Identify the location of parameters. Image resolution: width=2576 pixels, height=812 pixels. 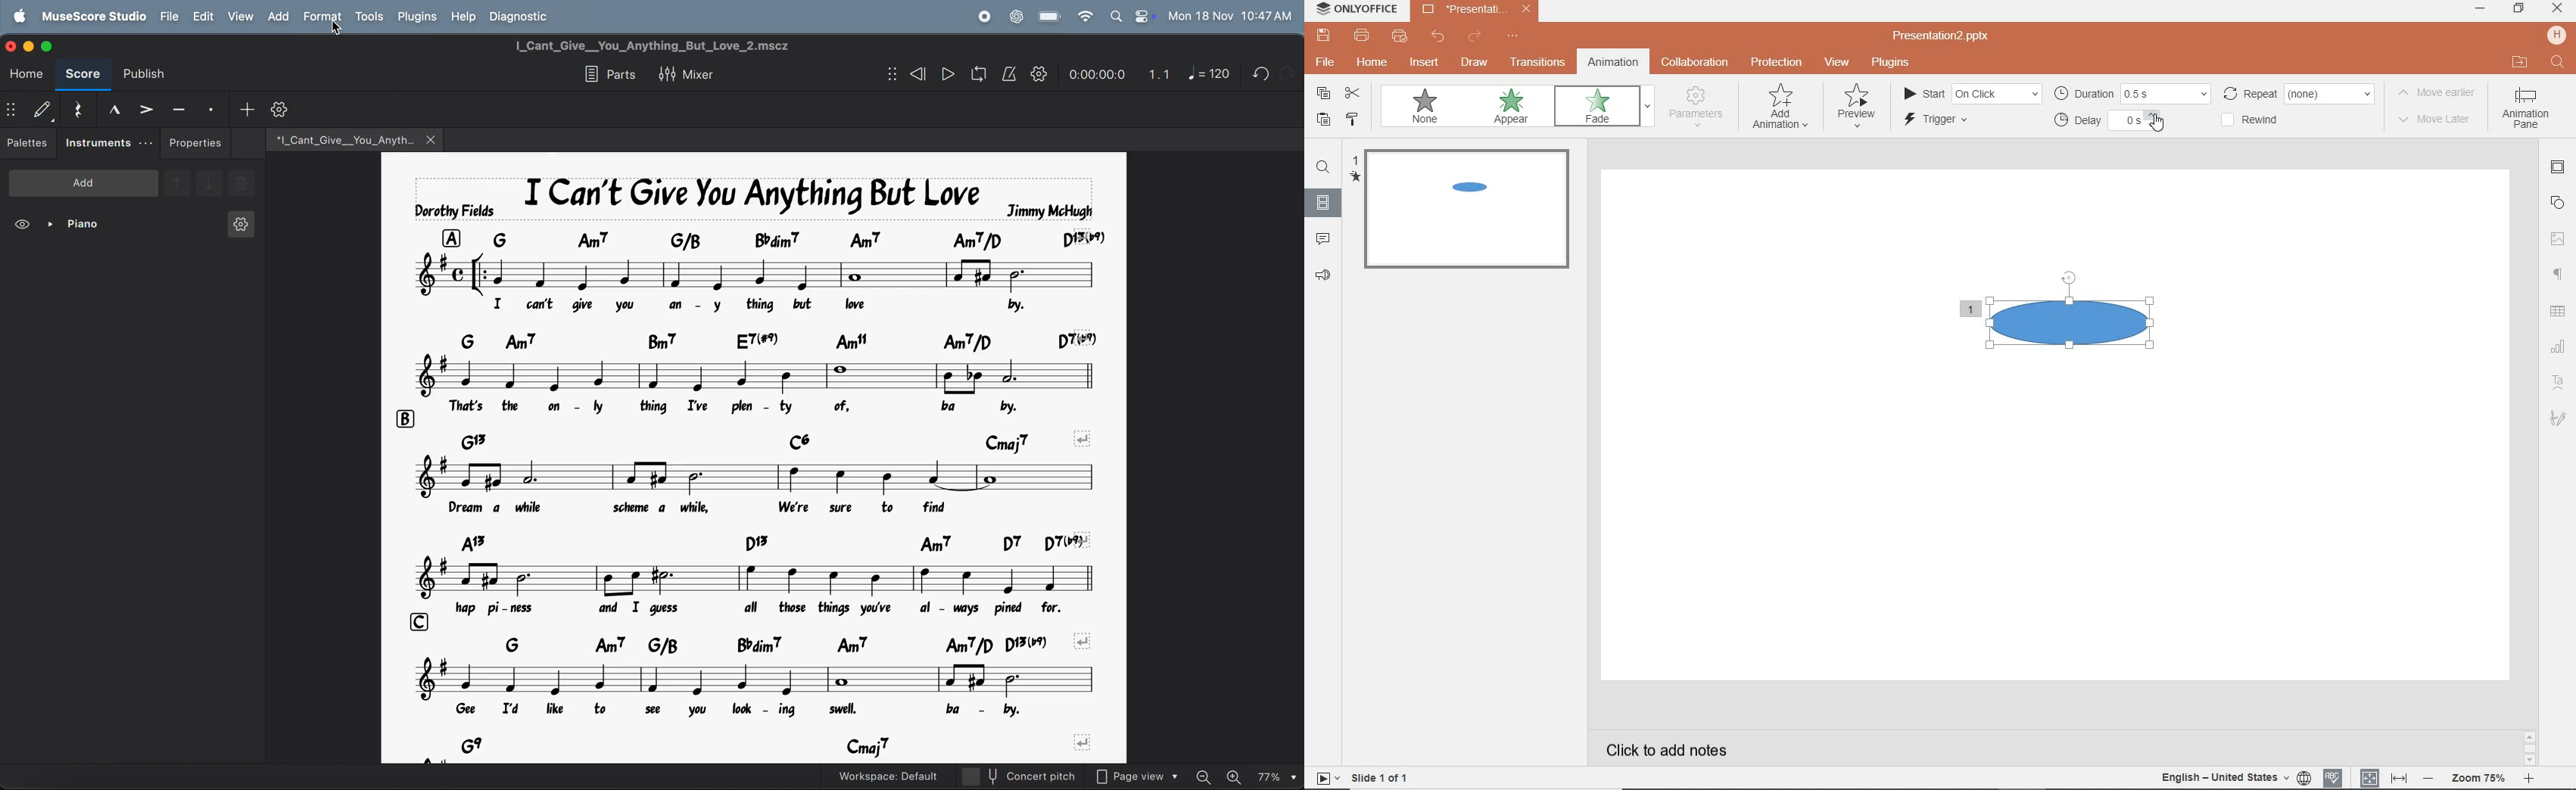
(1696, 107).